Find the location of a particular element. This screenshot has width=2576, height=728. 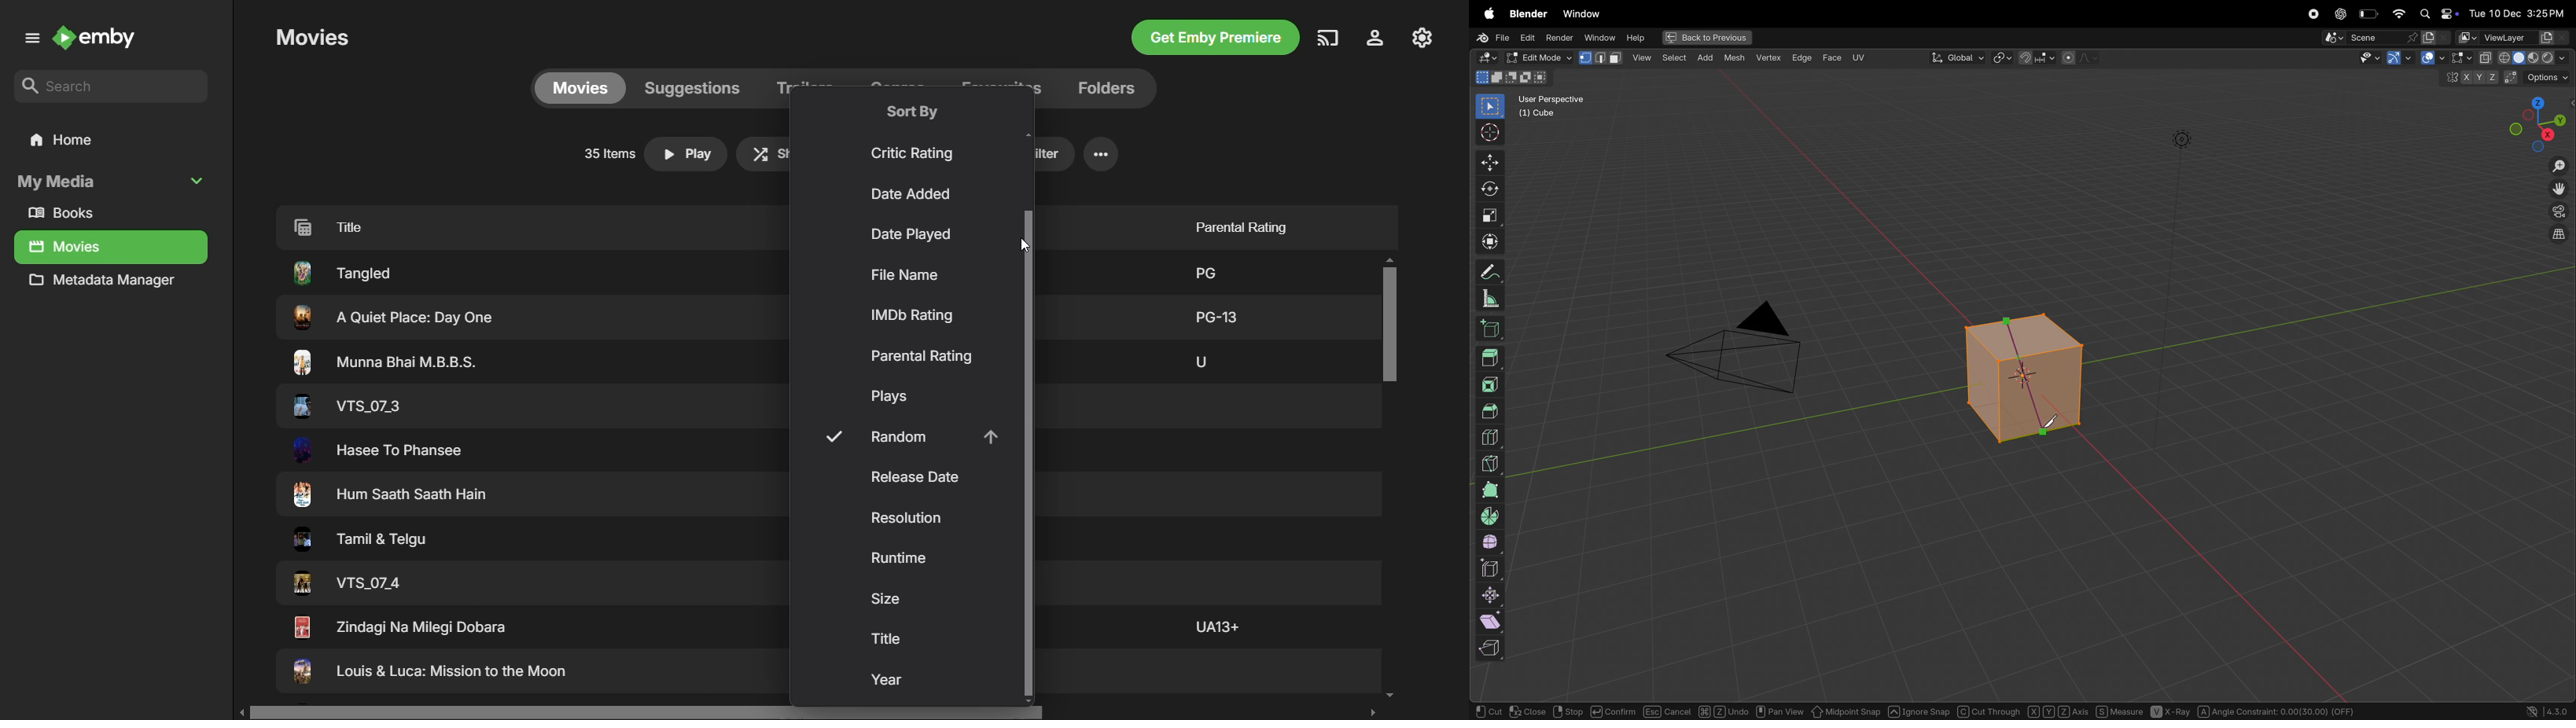

date and time is located at coordinates (2521, 11).